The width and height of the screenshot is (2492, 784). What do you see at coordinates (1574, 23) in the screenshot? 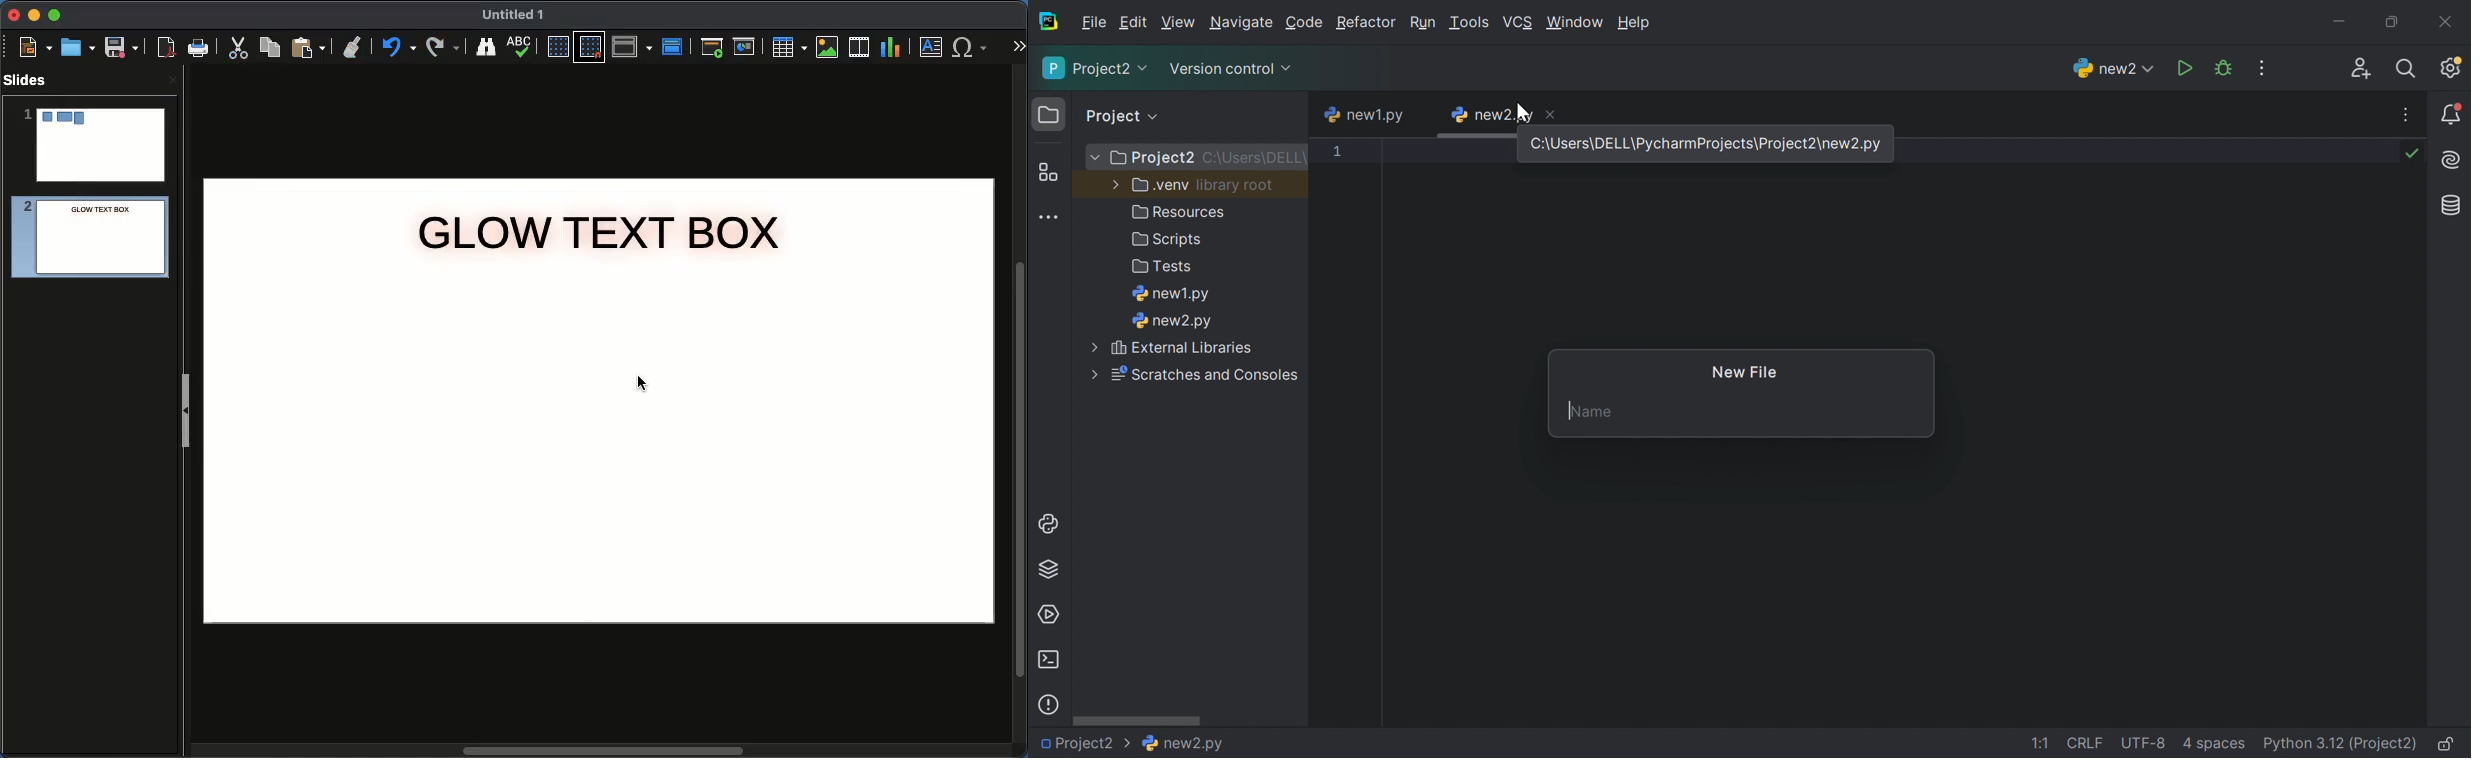
I see `Window` at bounding box center [1574, 23].